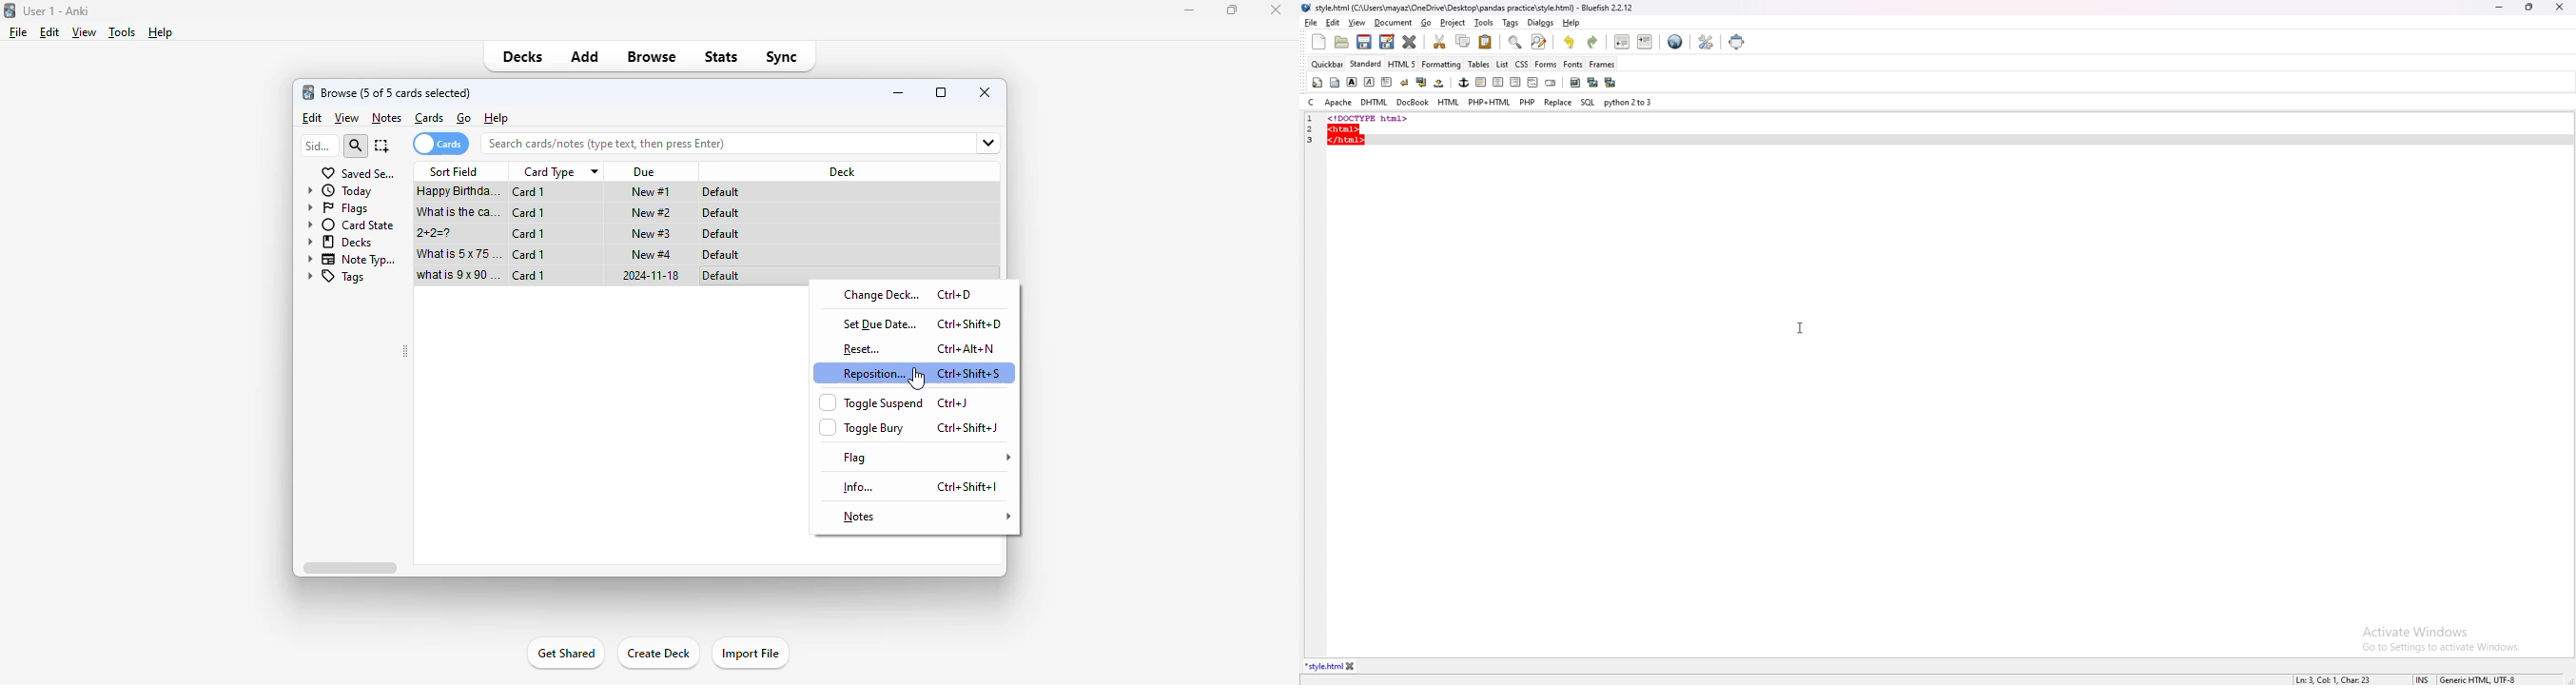  Describe the element at coordinates (359, 173) in the screenshot. I see `saved searches` at that location.